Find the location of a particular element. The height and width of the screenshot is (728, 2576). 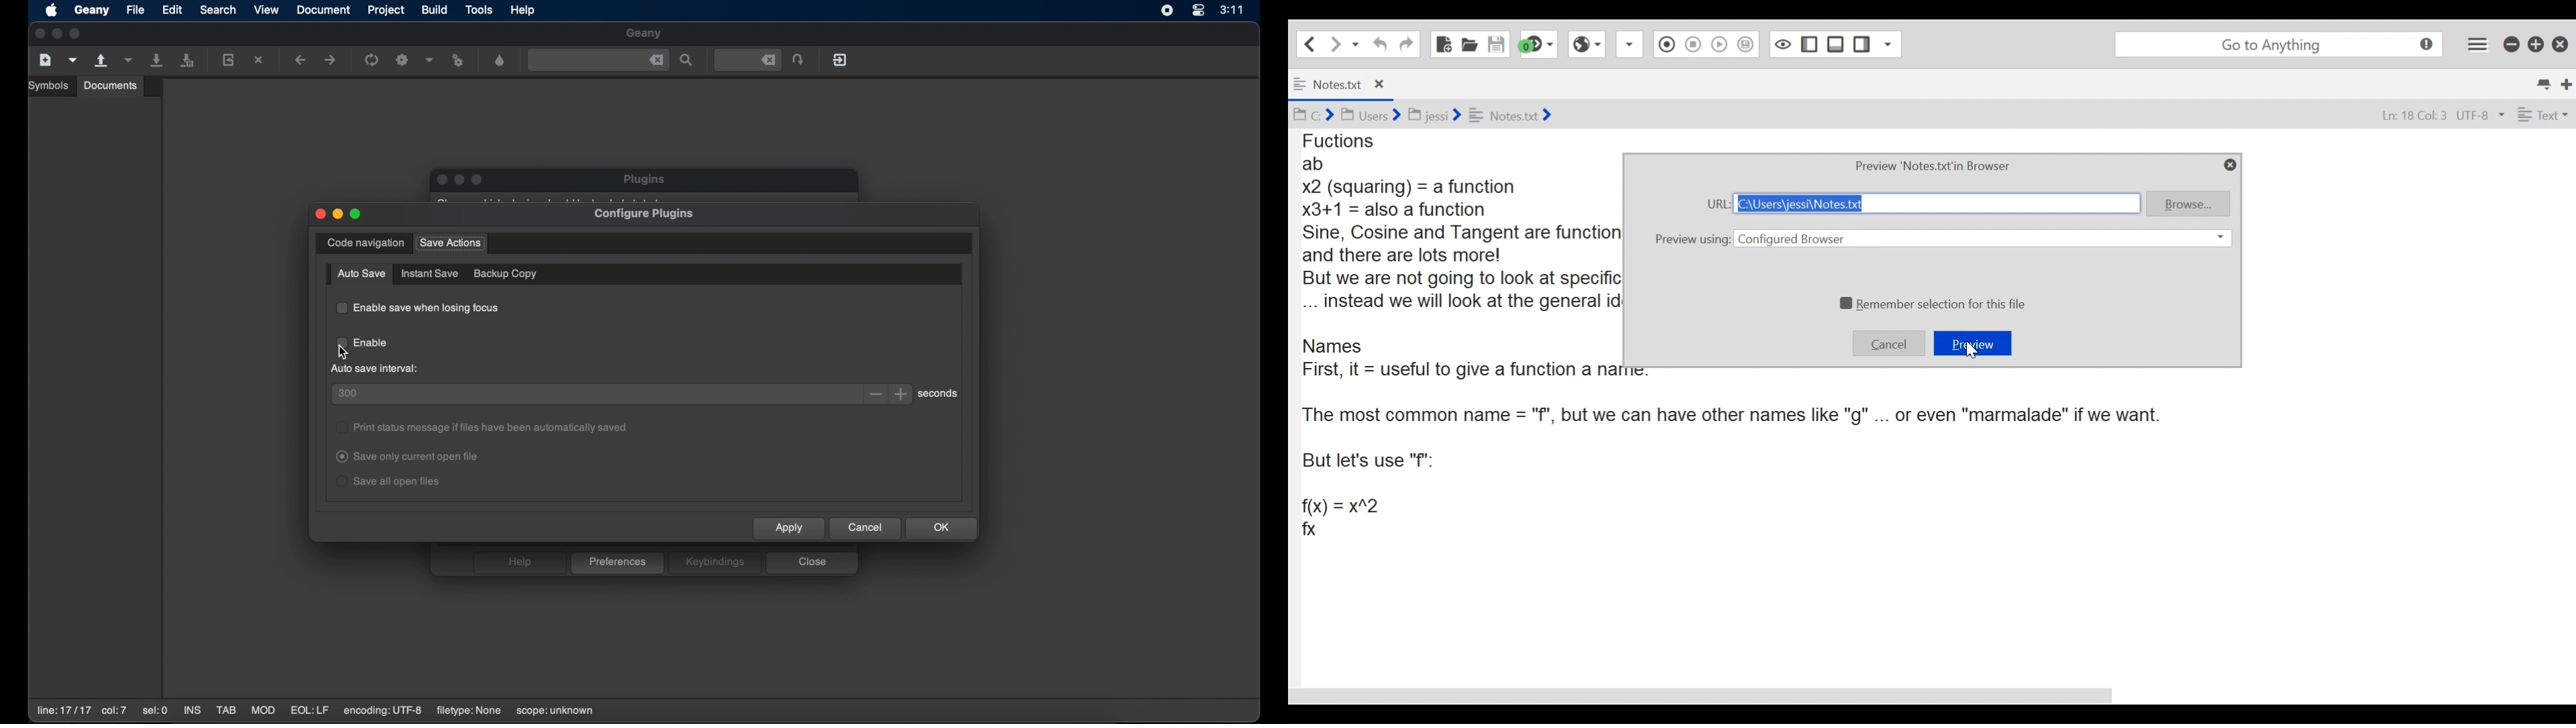

Preview 'notes.txt' in browser is located at coordinates (1933, 167).